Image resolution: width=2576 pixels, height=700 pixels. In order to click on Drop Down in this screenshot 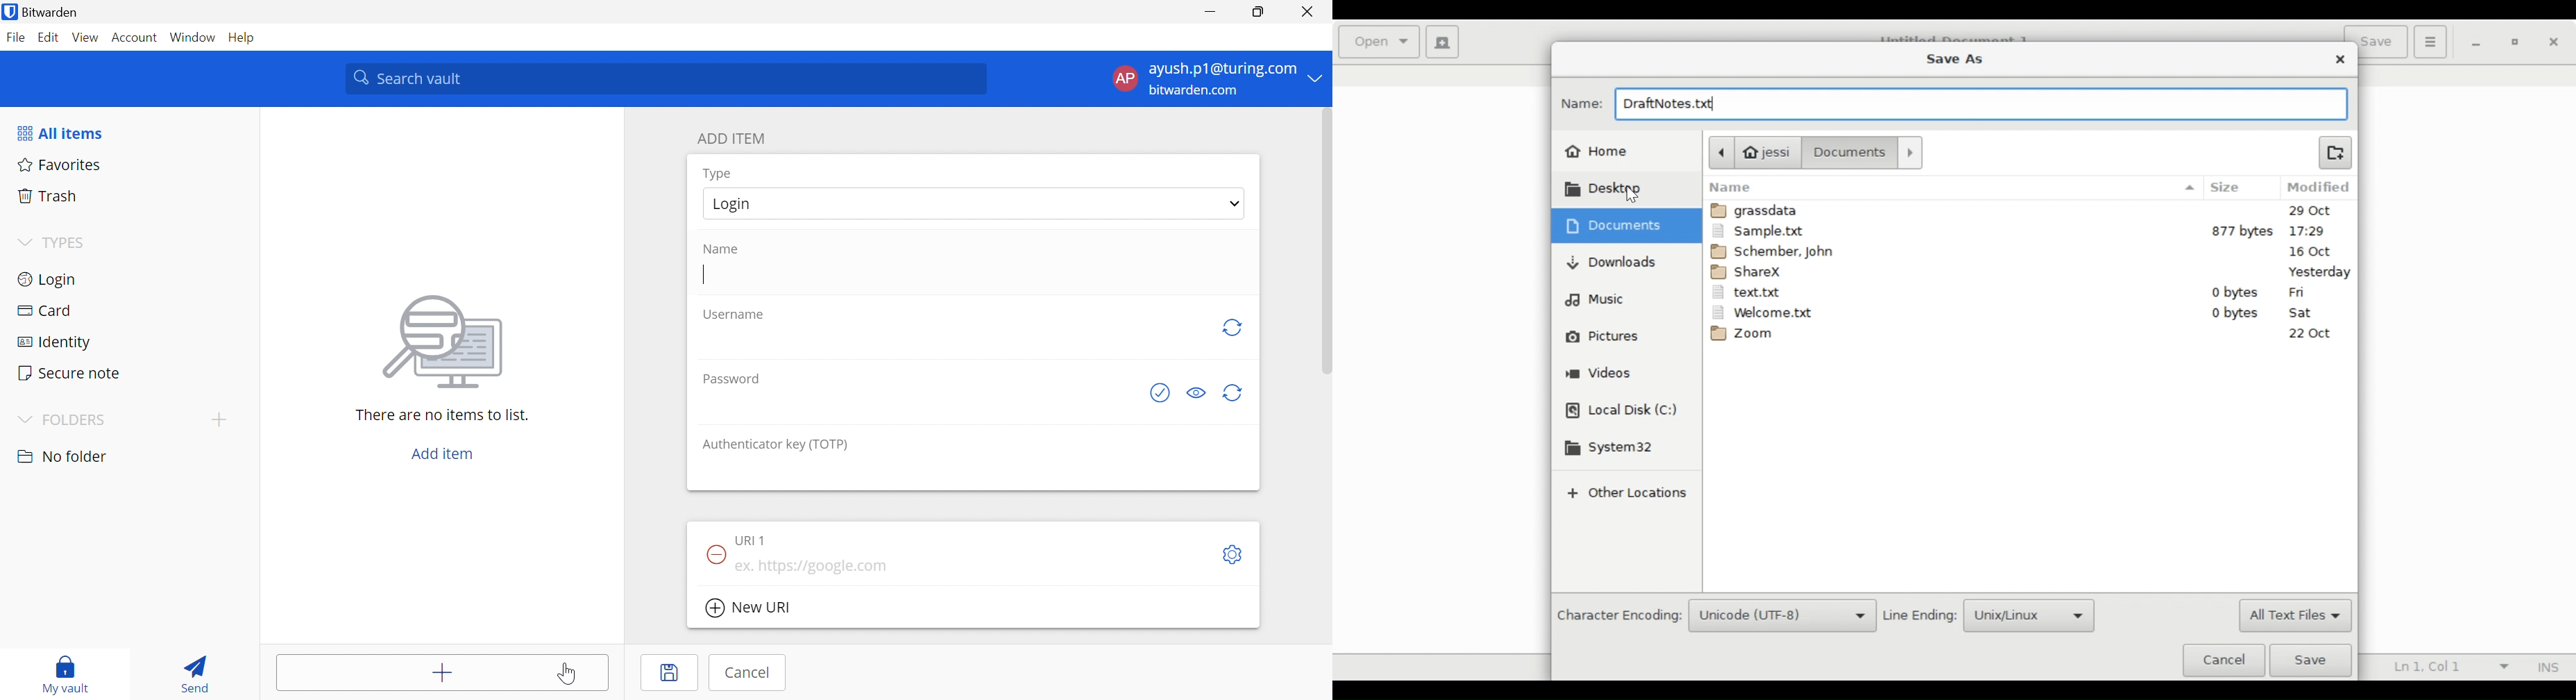, I will do `click(24, 242)`.